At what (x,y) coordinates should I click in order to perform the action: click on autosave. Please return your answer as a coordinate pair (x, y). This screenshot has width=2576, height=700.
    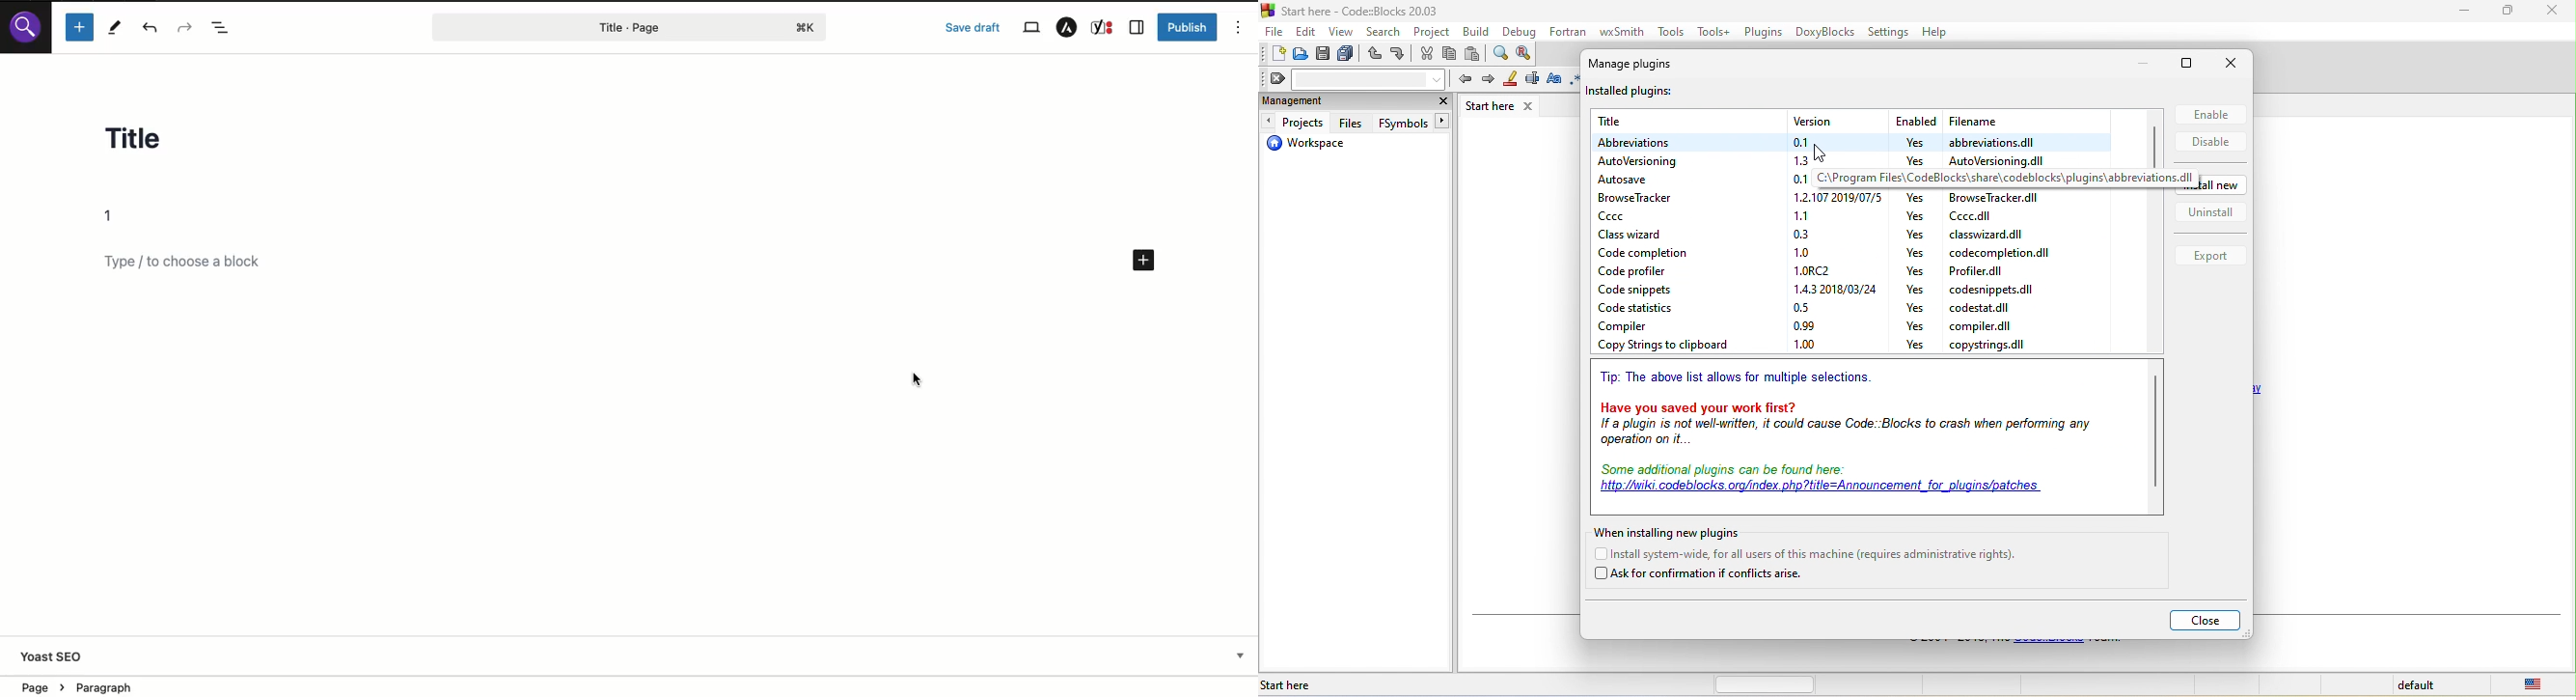
    Looking at the image, I should click on (1638, 181).